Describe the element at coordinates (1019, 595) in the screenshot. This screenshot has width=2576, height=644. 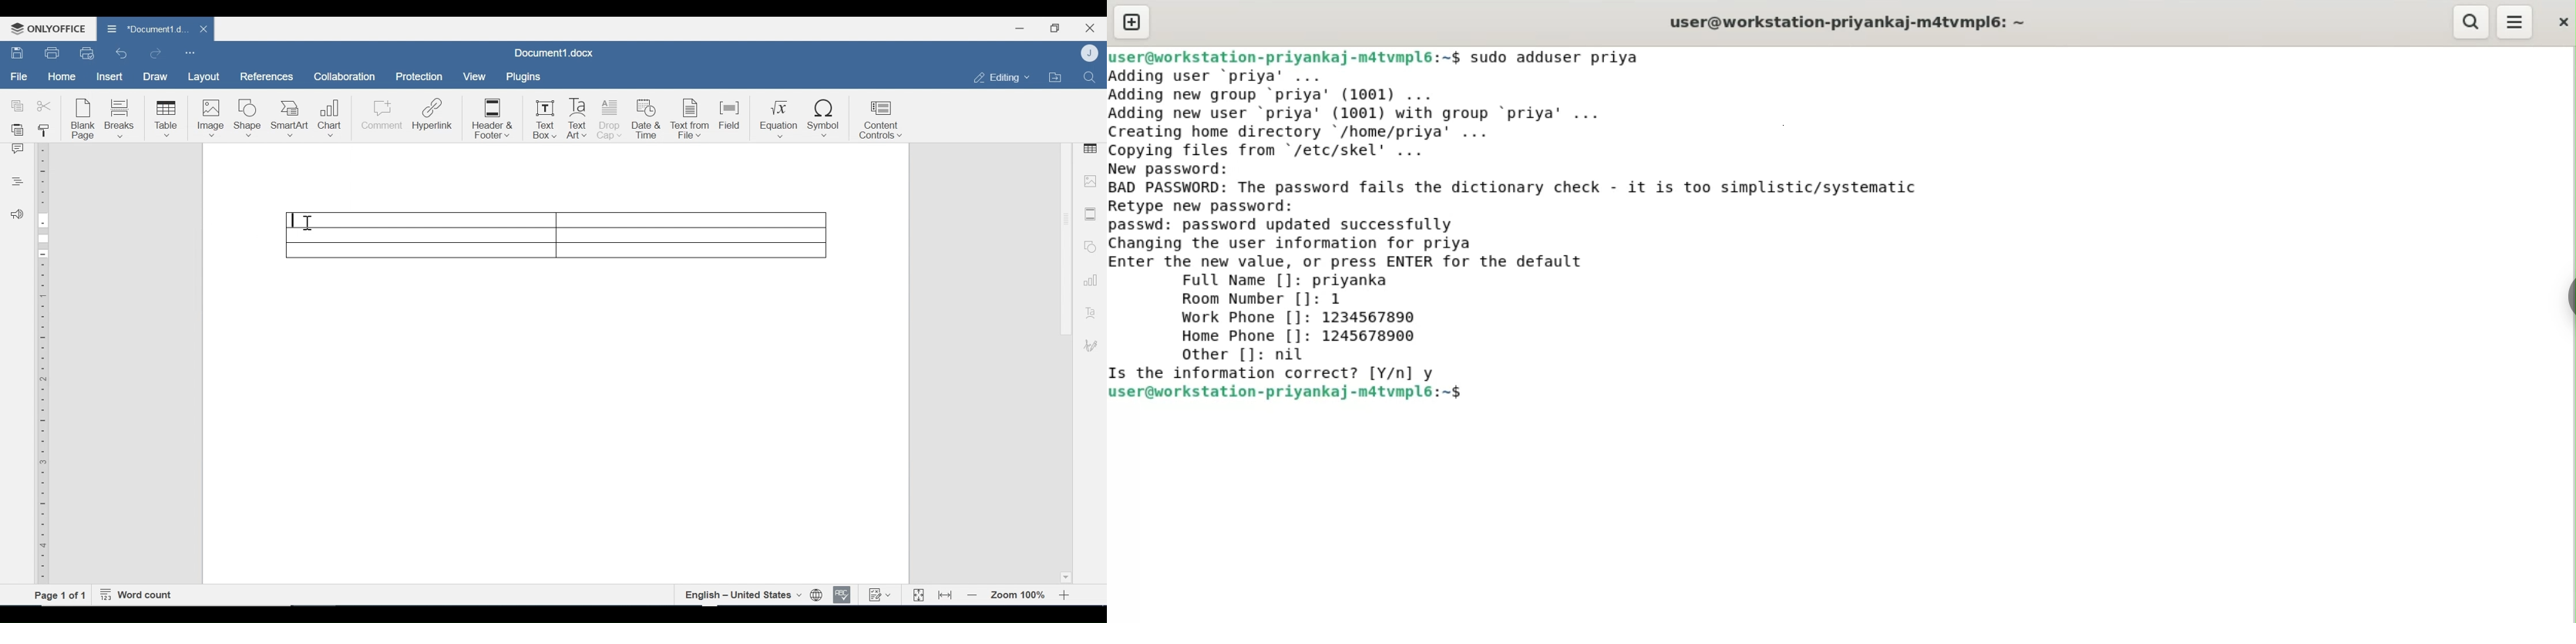
I see `Zoom 100%` at that location.